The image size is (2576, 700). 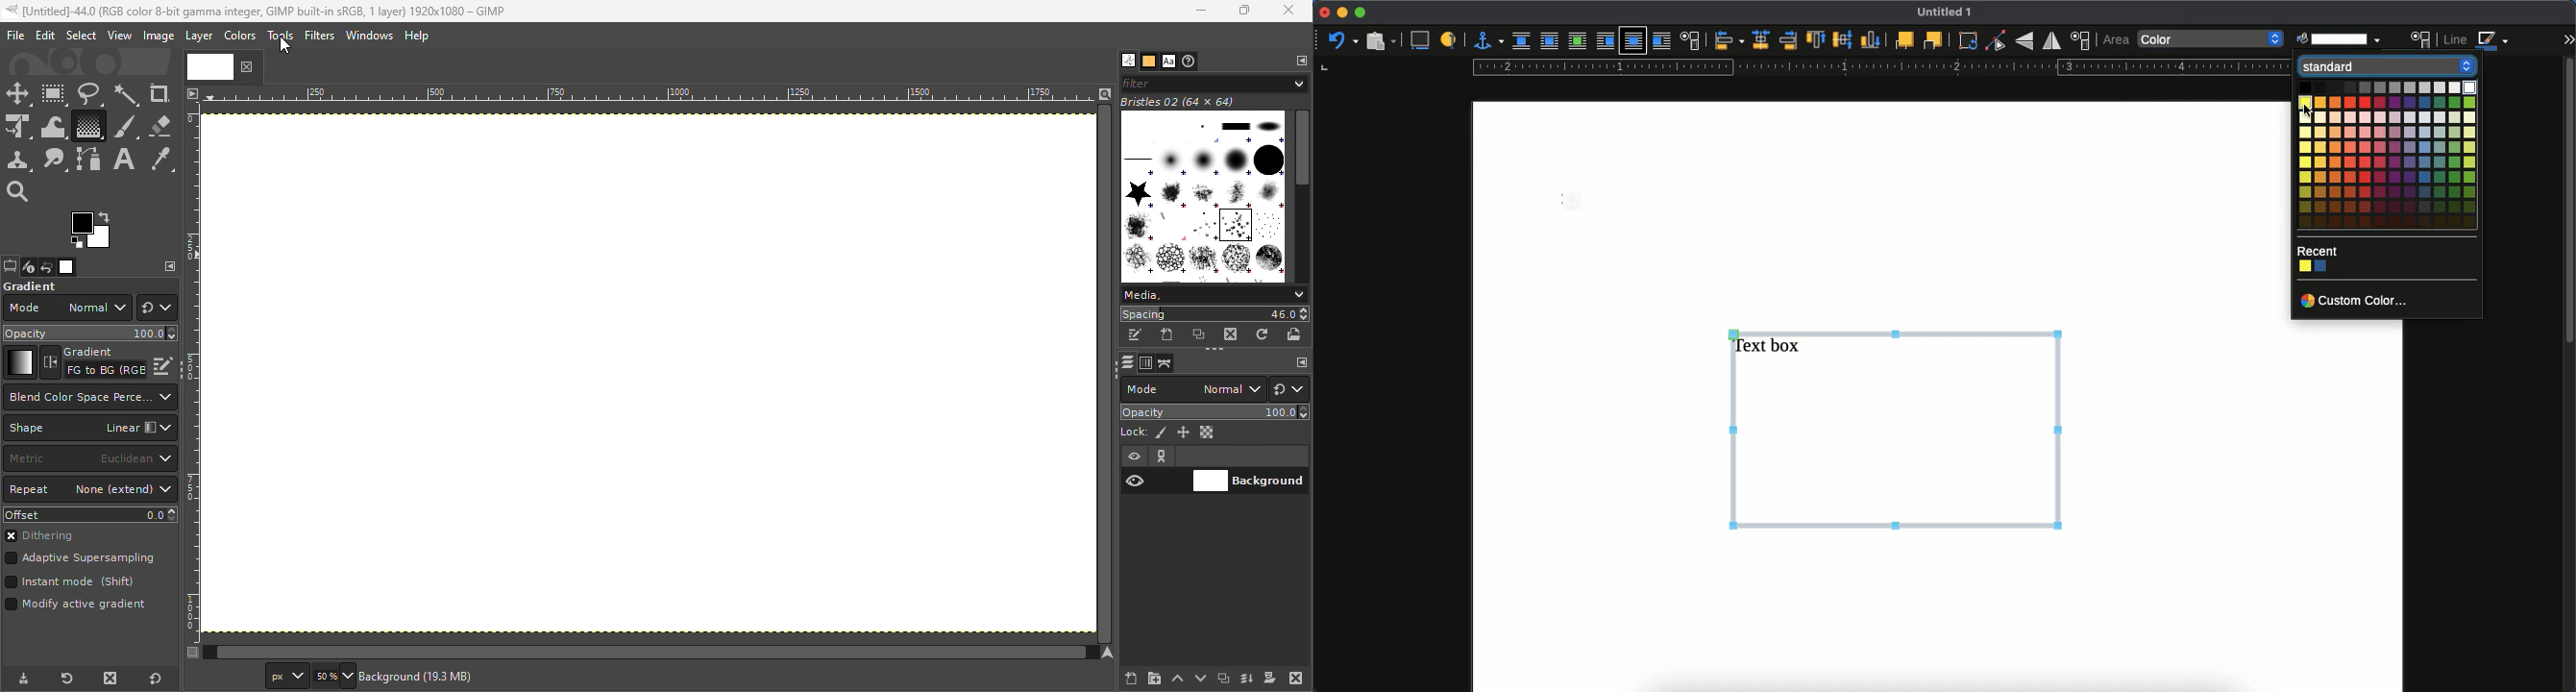 What do you see at coordinates (79, 608) in the screenshot?
I see `Mode active gradient` at bounding box center [79, 608].